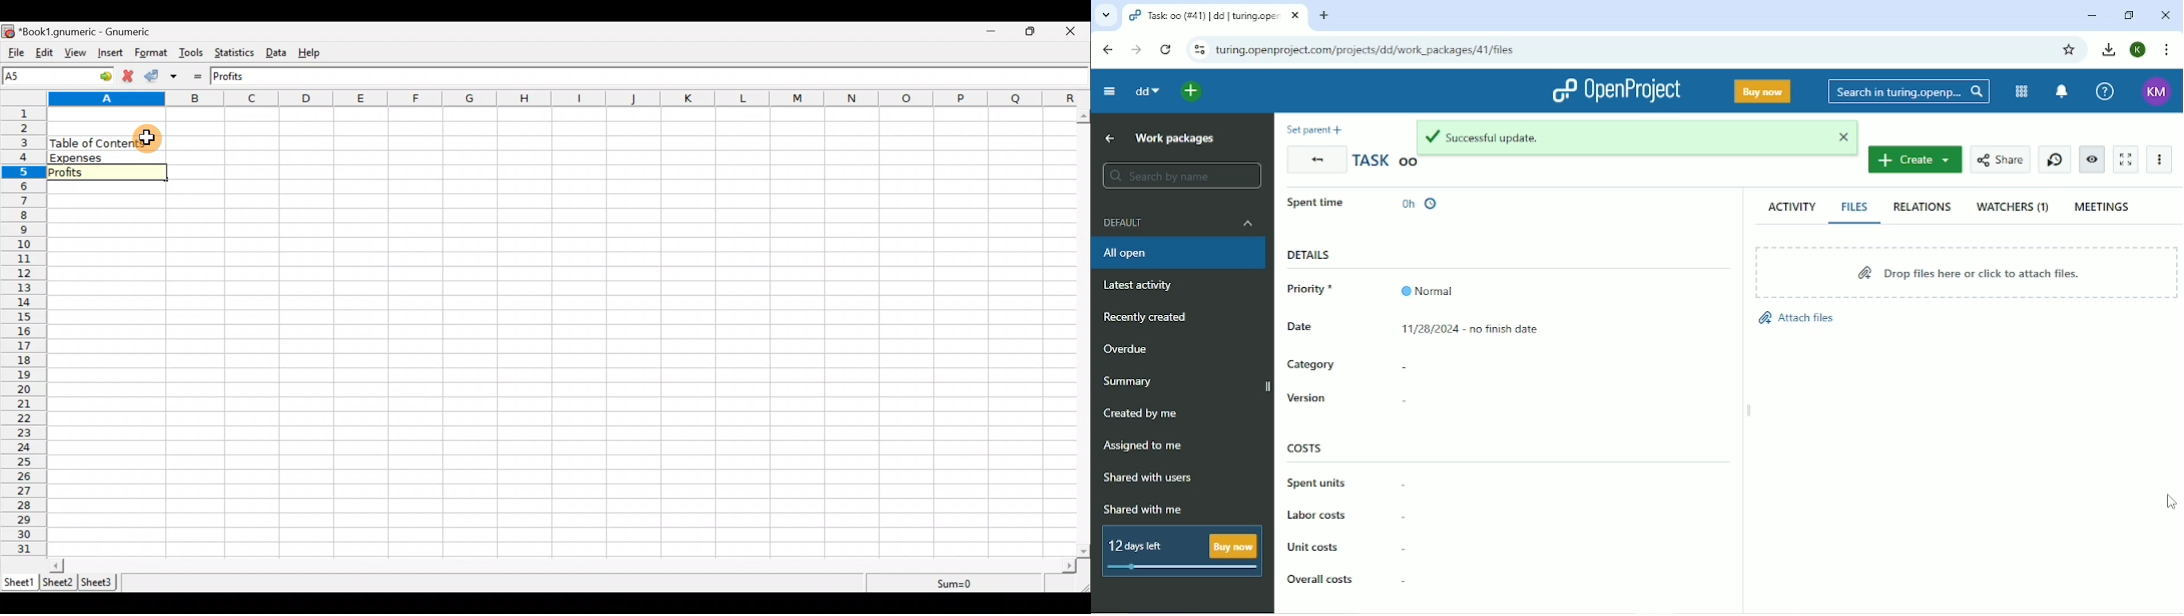 This screenshot has height=616, width=2184. Describe the element at coordinates (99, 582) in the screenshot. I see `Sheet 3` at that location.